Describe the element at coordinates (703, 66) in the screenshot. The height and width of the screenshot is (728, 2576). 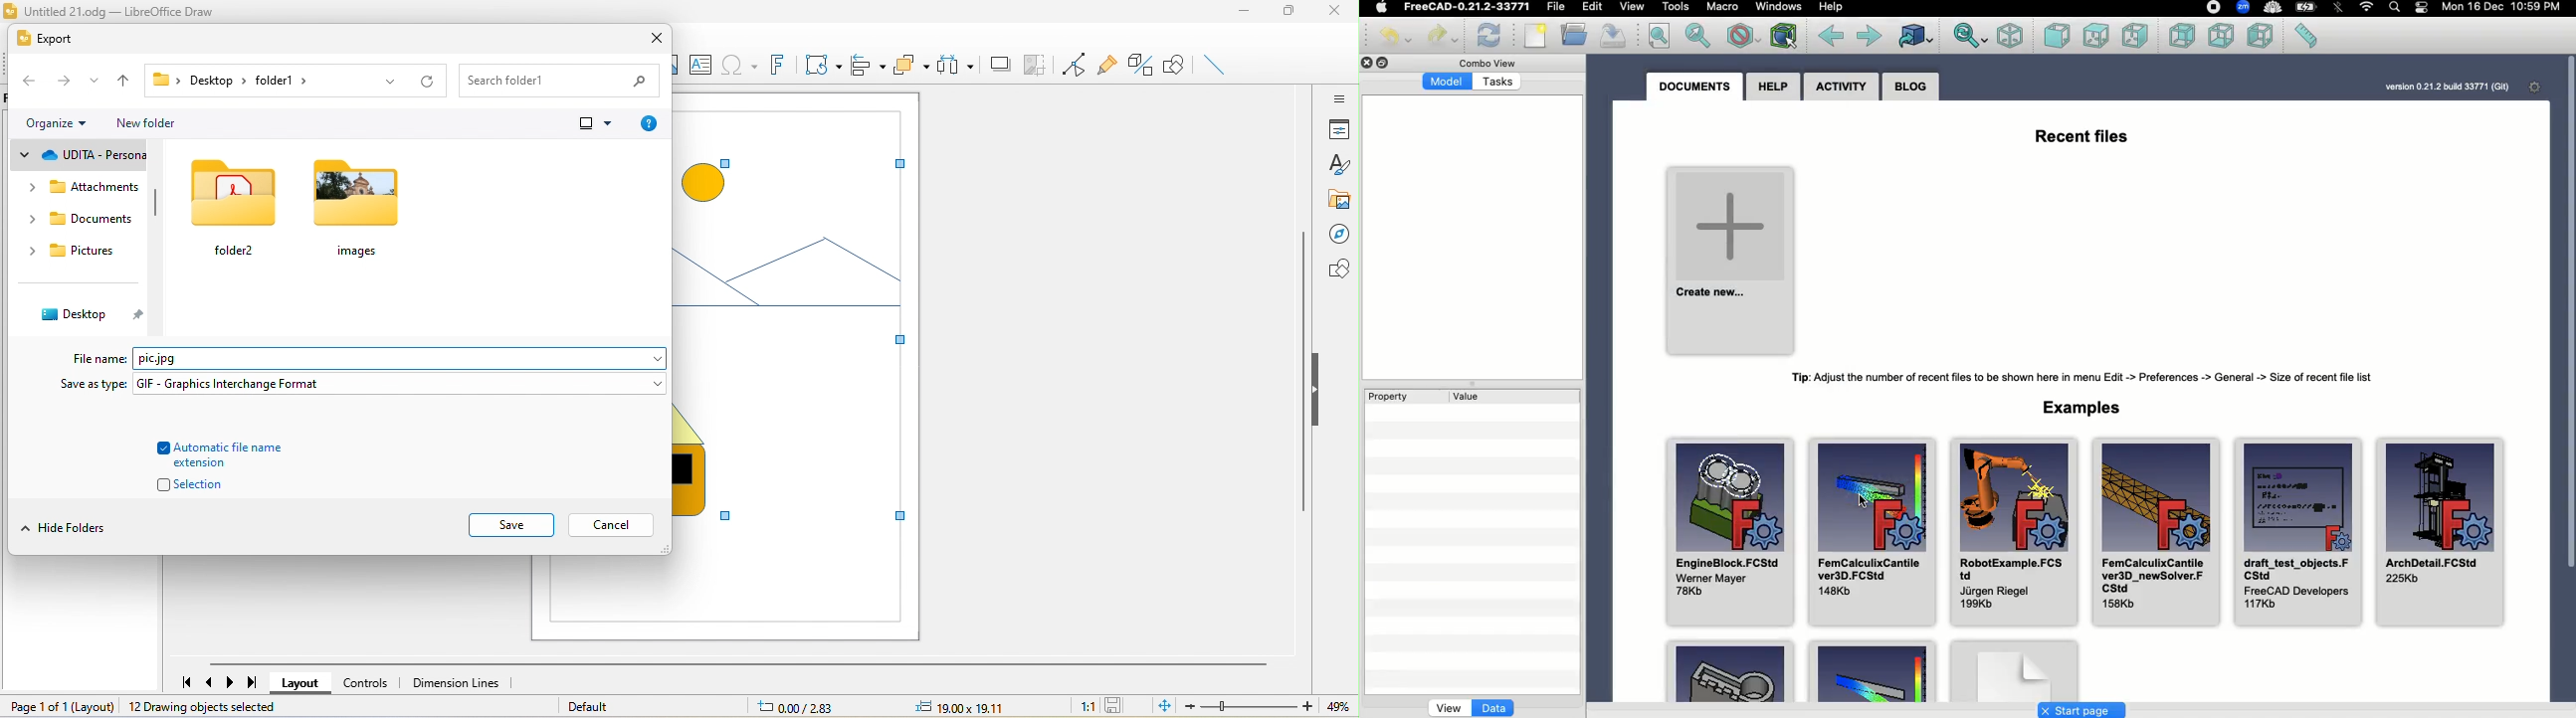
I see `textbox` at that location.